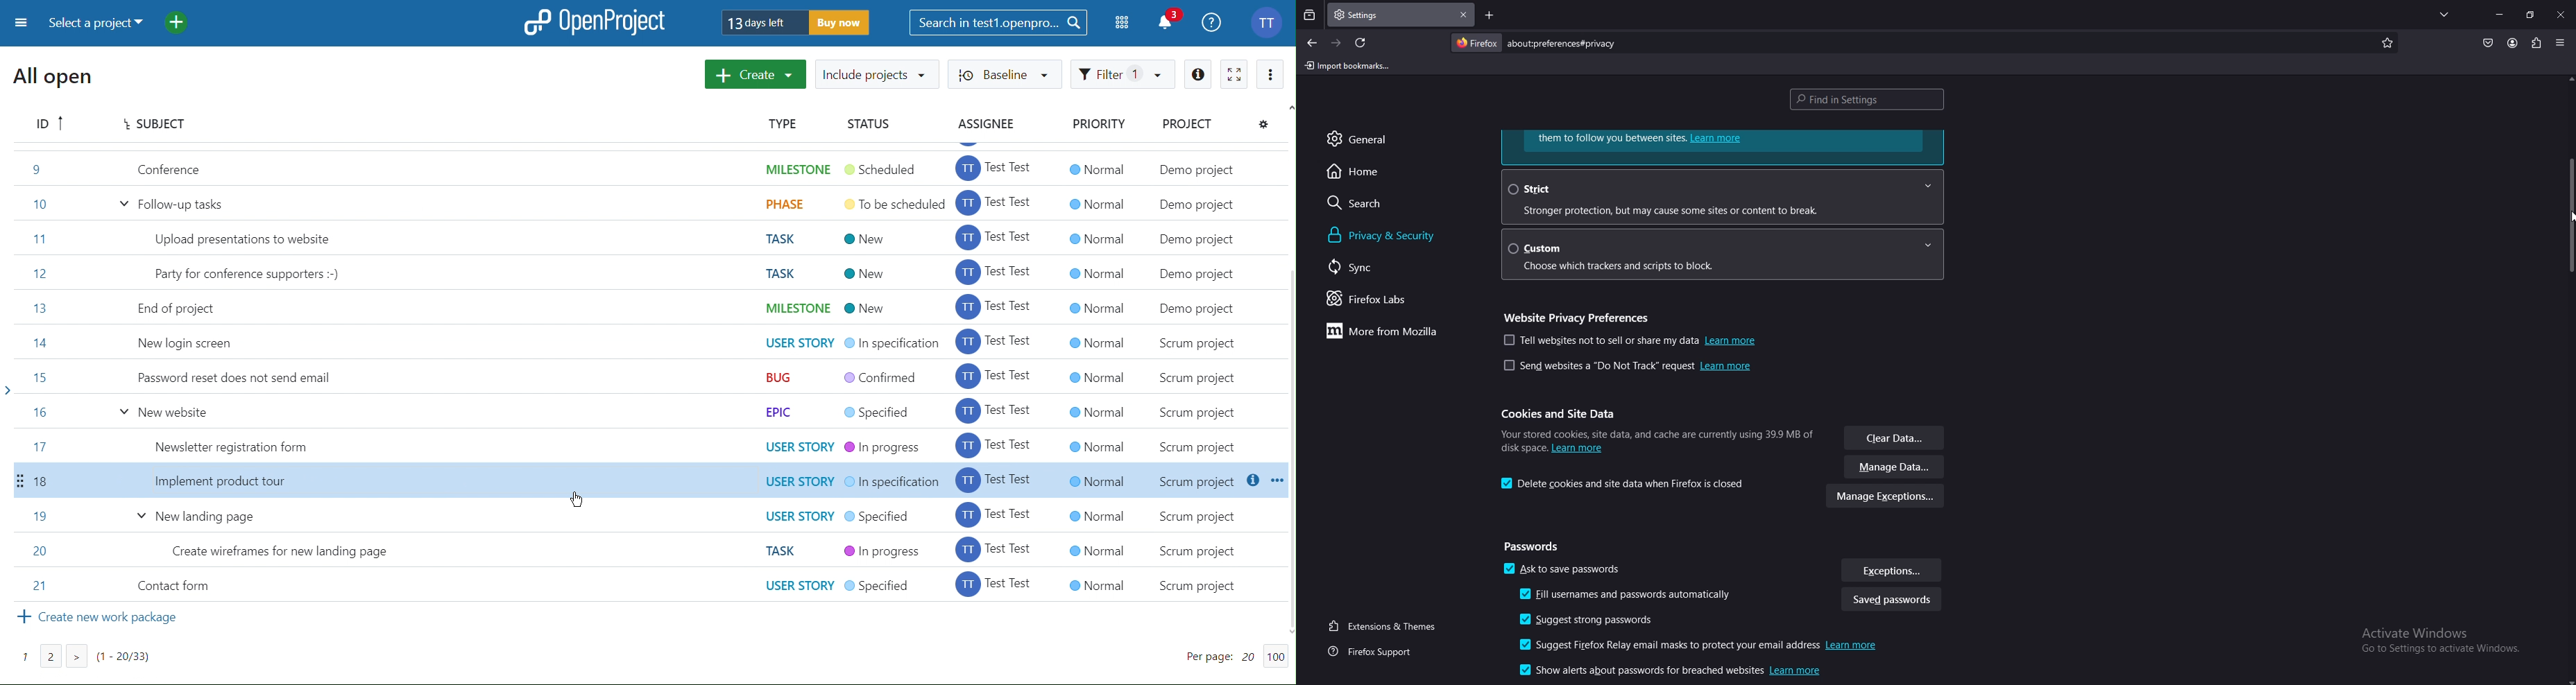  Describe the element at coordinates (2571, 214) in the screenshot. I see `scroll bar` at that location.